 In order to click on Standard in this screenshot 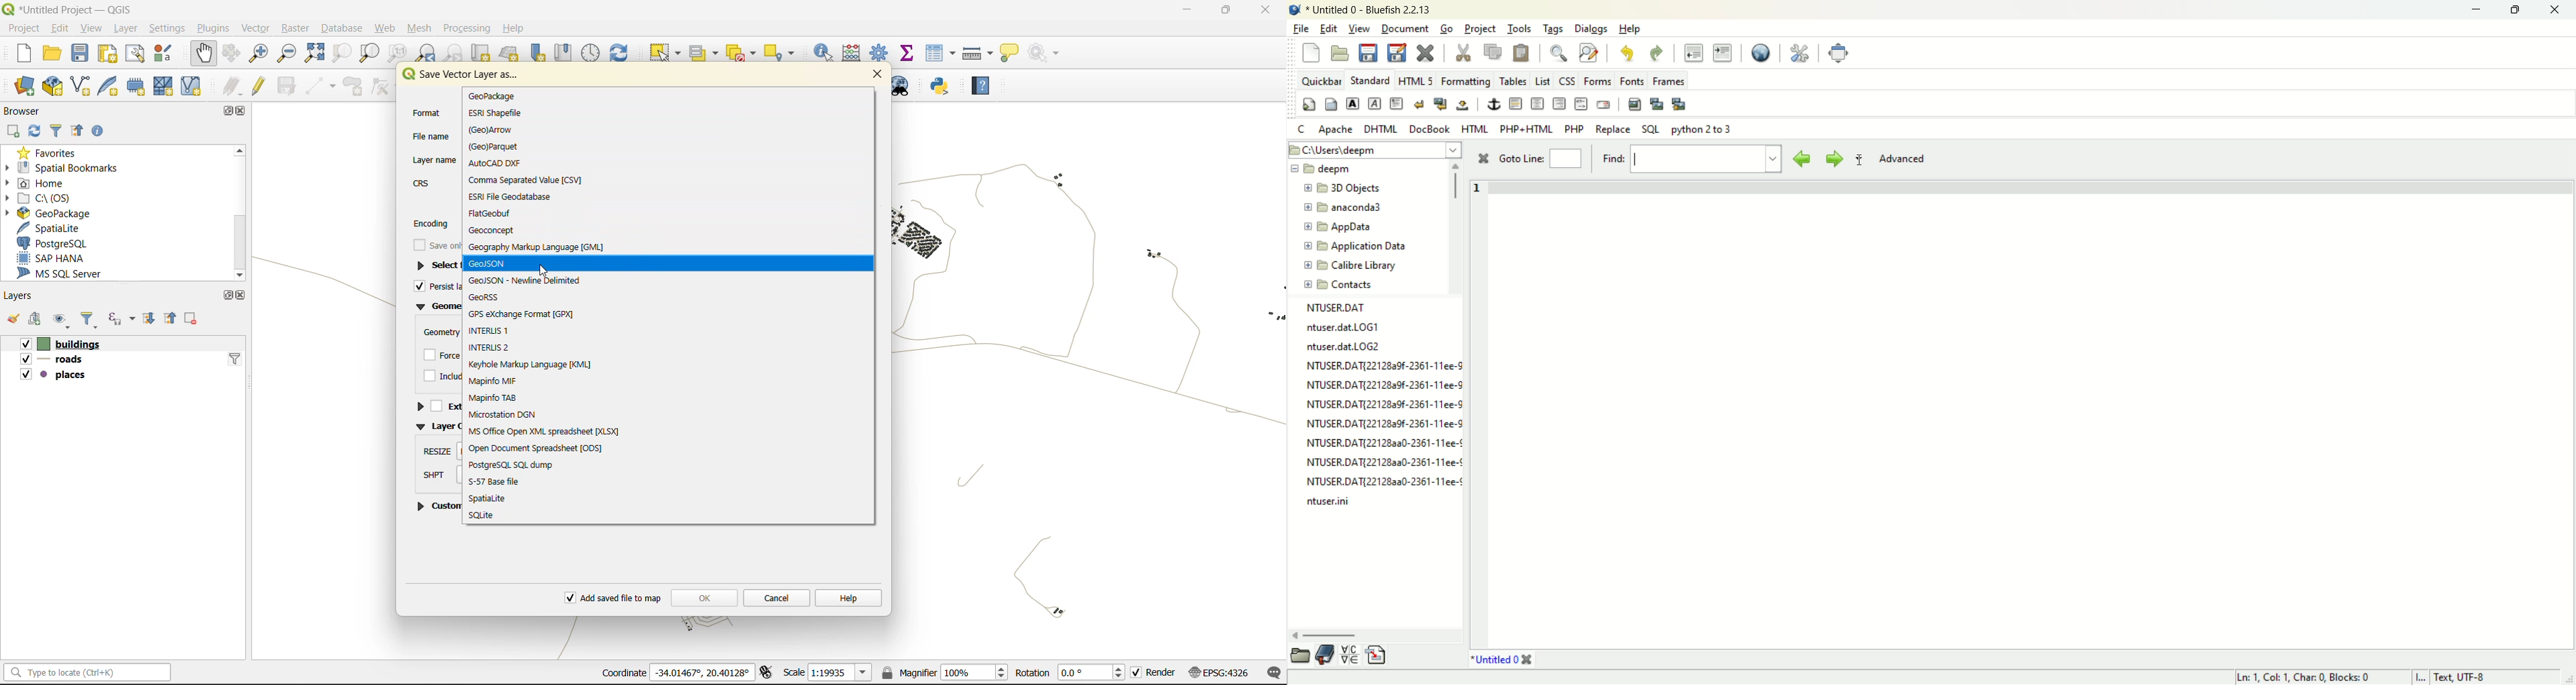, I will do `click(1370, 79)`.